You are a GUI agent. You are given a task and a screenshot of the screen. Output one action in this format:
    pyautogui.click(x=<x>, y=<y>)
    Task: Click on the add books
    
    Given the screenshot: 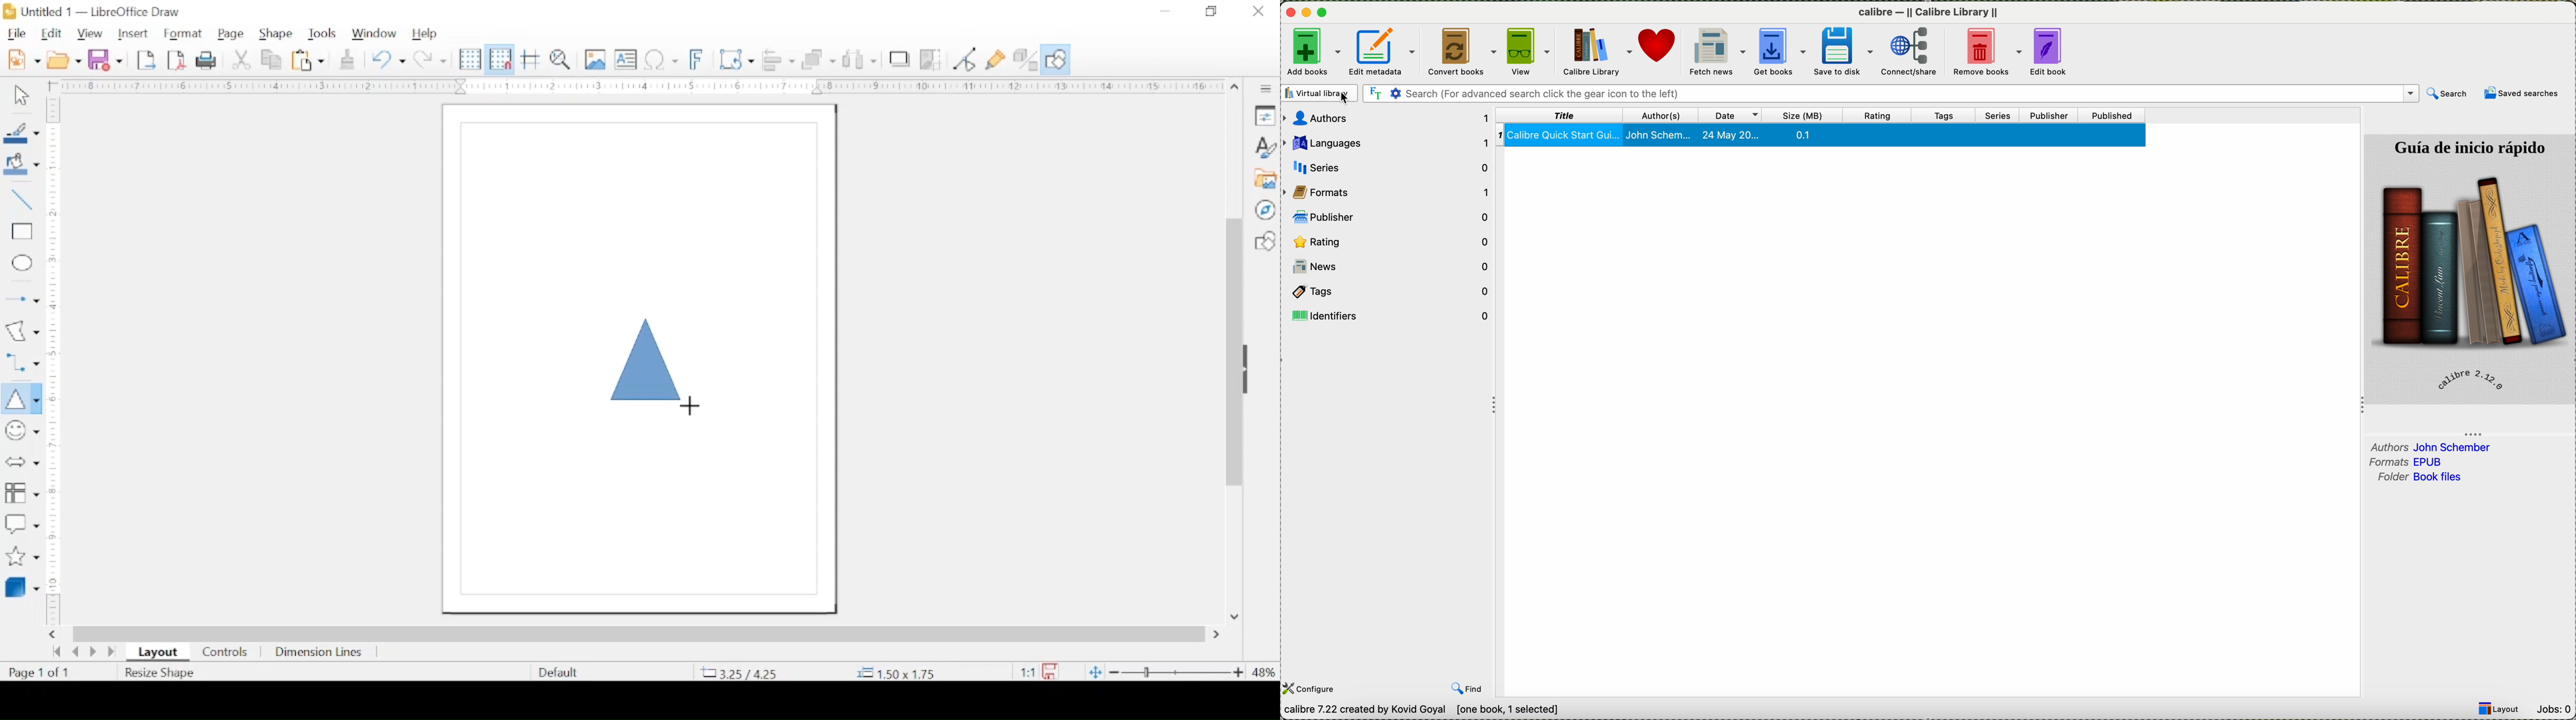 What is the action you would take?
    pyautogui.click(x=1312, y=51)
    